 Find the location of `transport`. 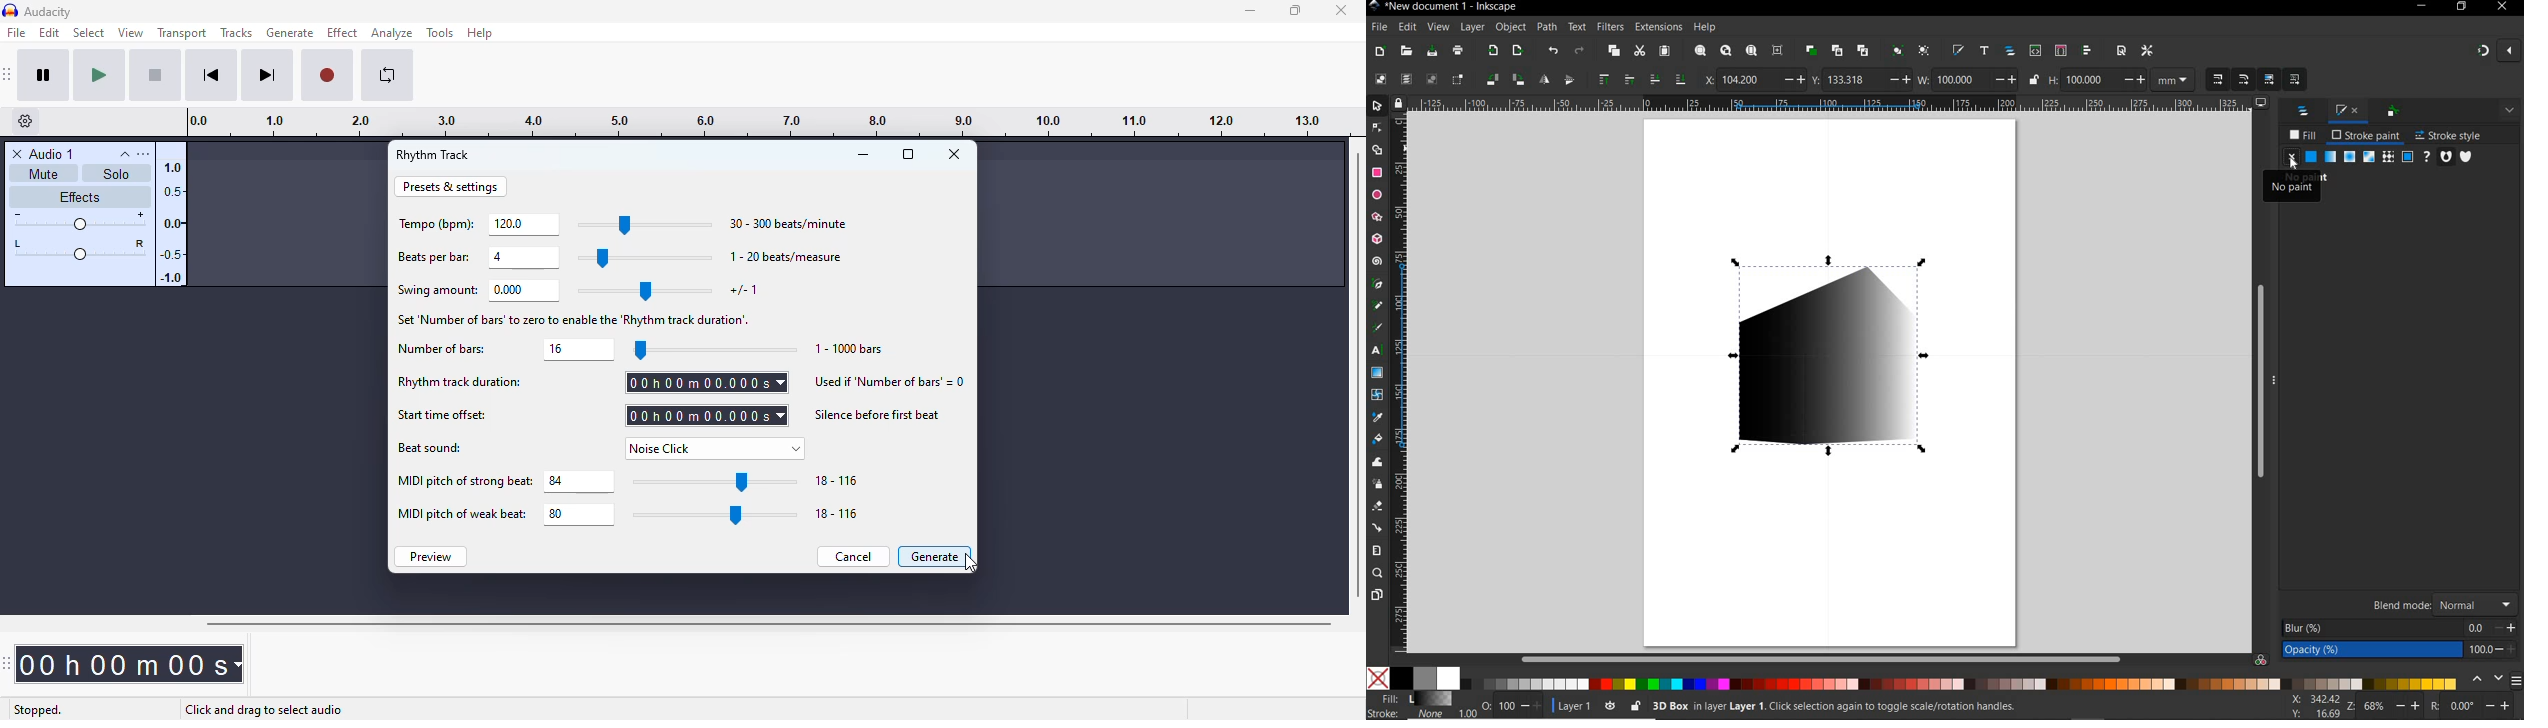

transport is located at coordinates (181, 33).